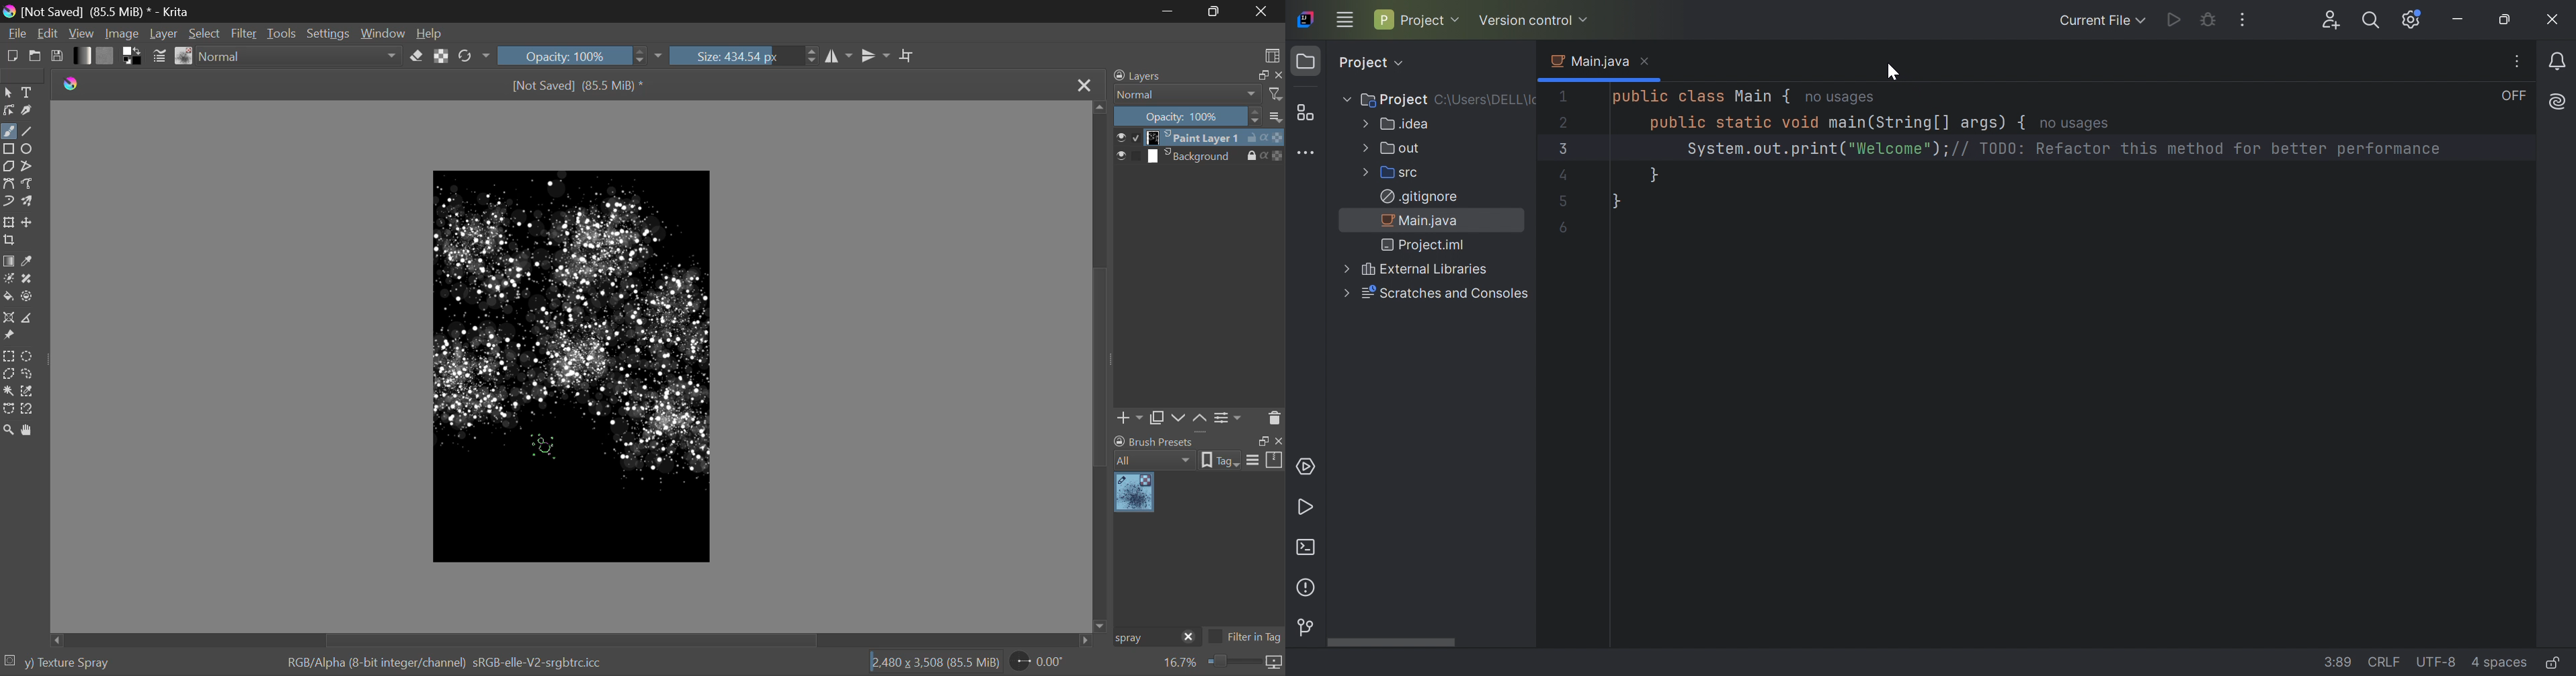  I want to click on Gradient, so click(83, 56).